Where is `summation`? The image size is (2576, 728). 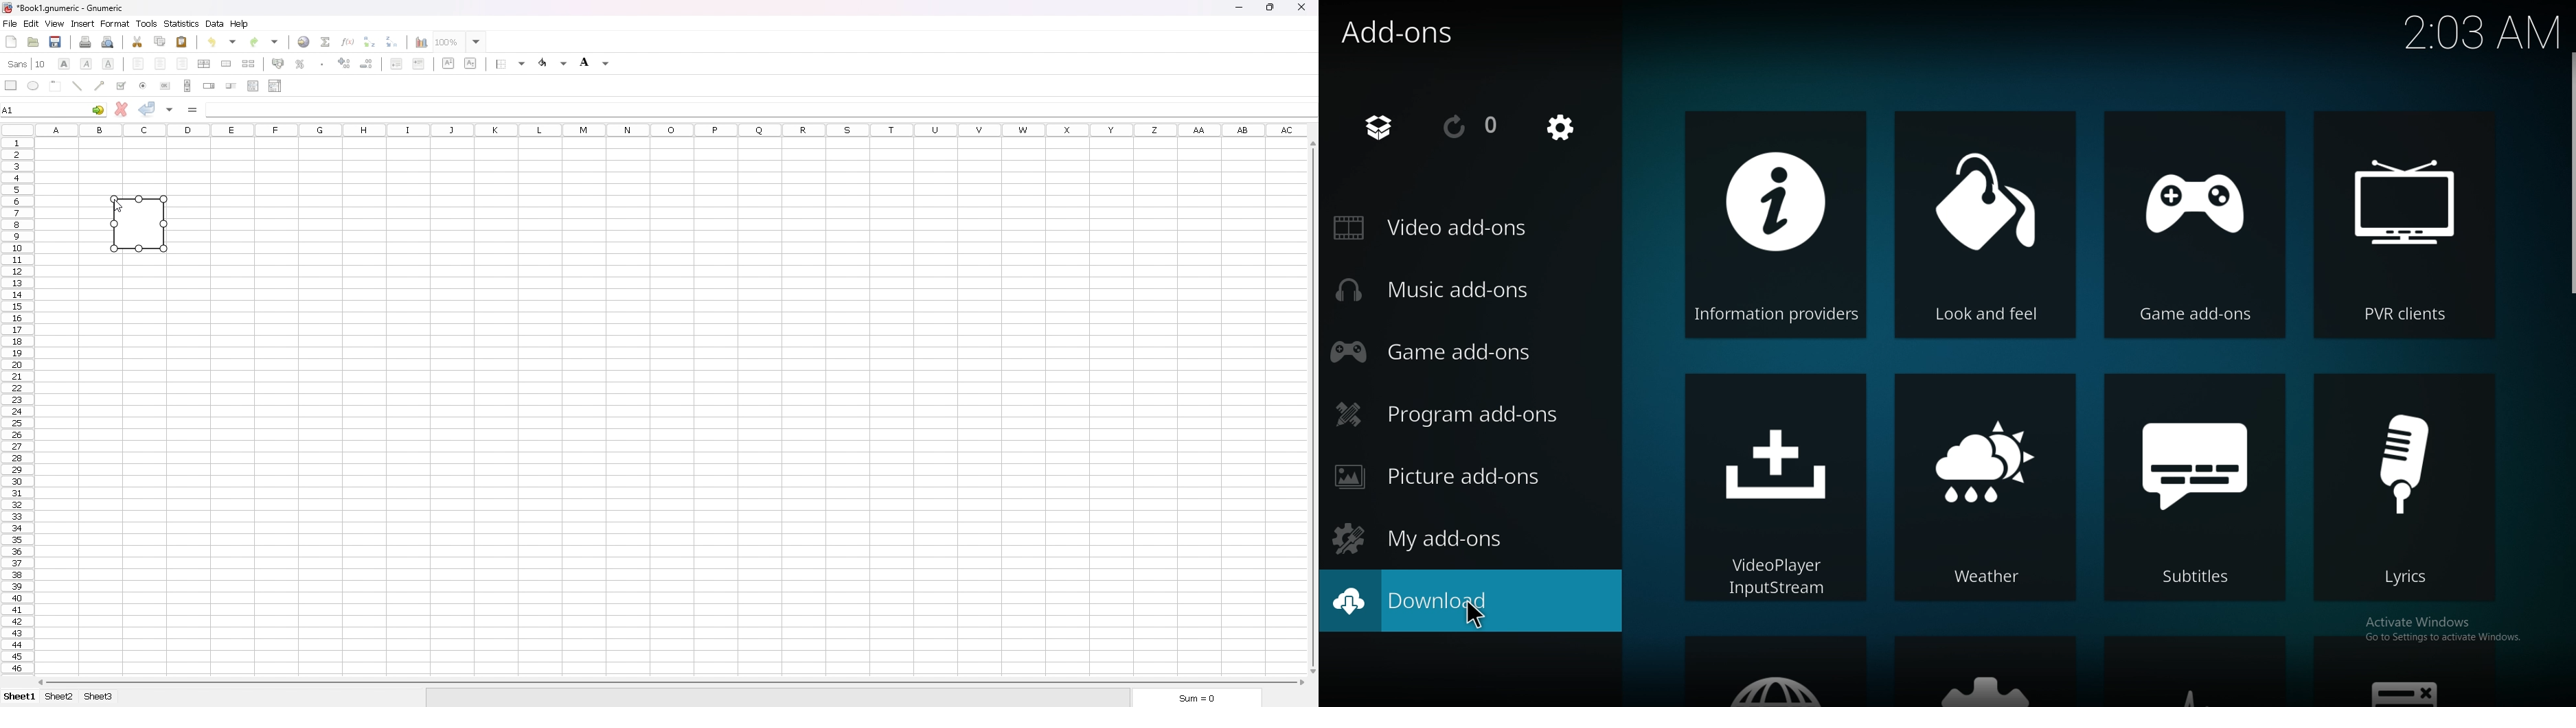 summation is located at coordinates (326, 41).